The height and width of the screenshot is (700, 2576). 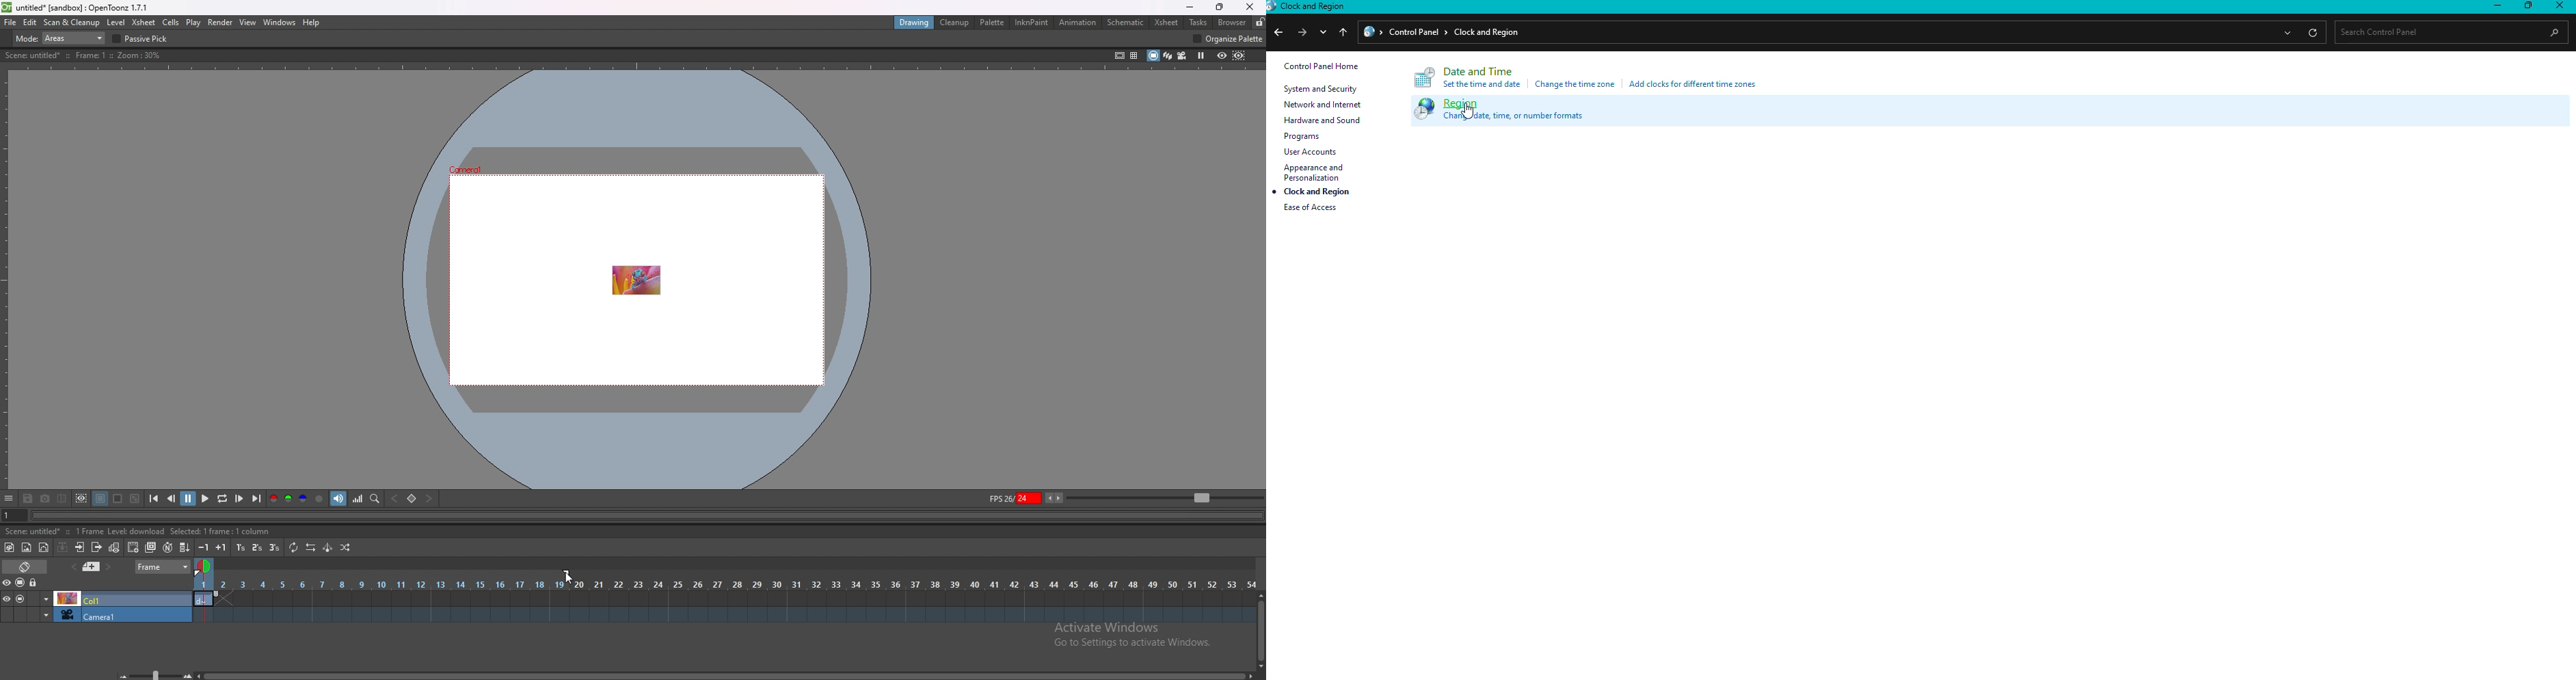 I want to click on define sub camera, so click(x=82, y=498).